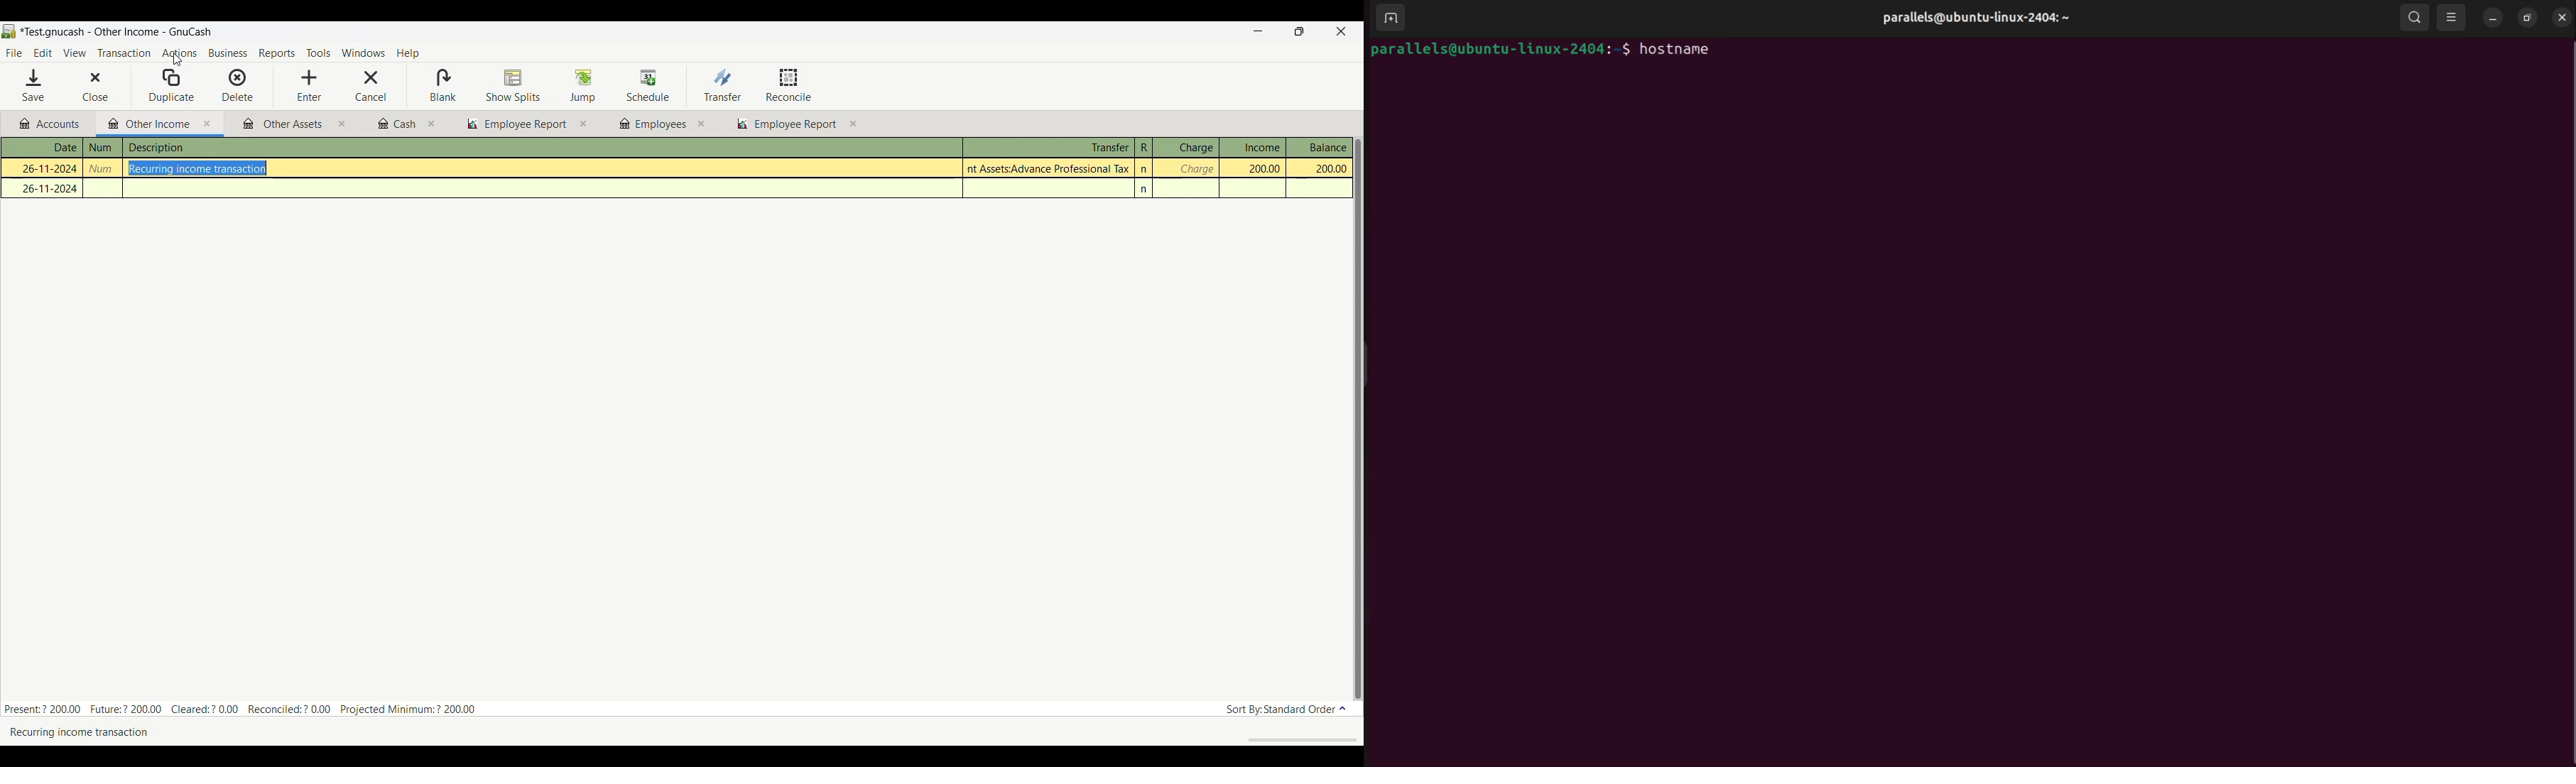 This screenshot has width=2576, height=784. Describe the element at coordinates (582, 85) in the screenshot. I see `Jump` at that location.